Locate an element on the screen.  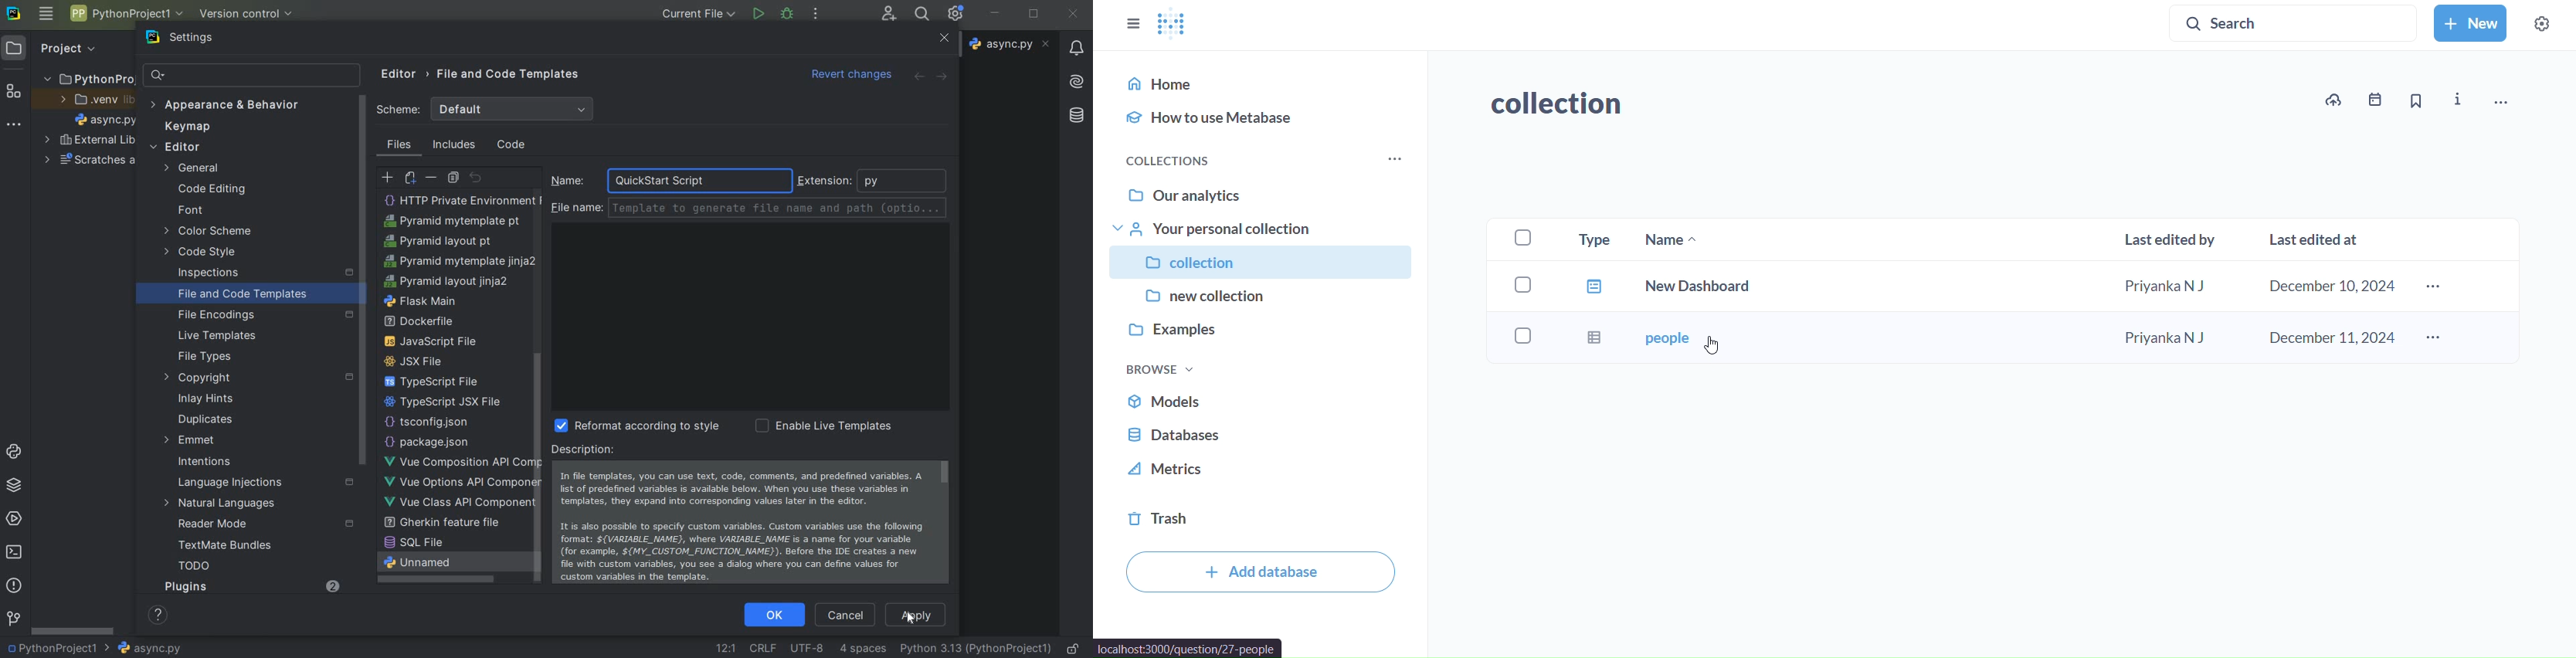
python unit test is located at coordinates (436, 320).